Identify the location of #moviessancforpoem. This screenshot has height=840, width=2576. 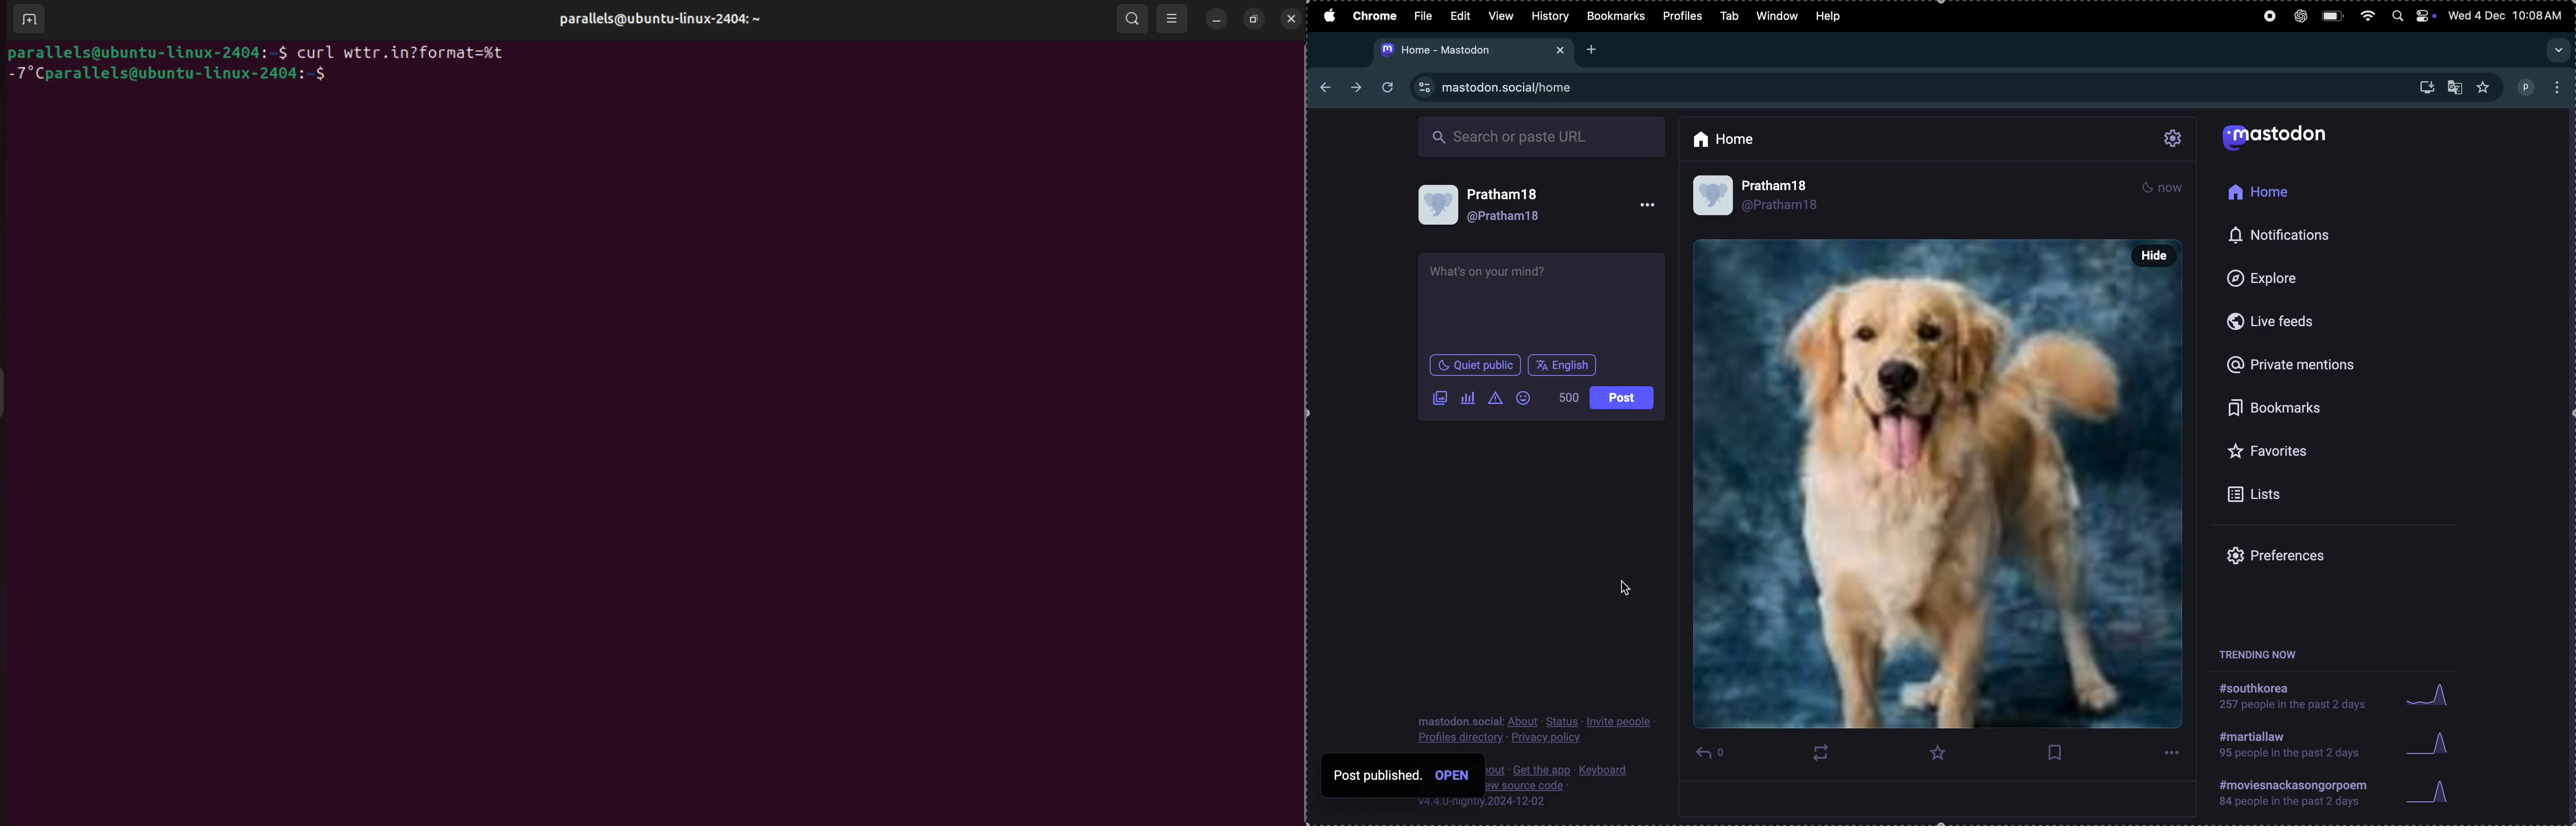
(2290, 797).